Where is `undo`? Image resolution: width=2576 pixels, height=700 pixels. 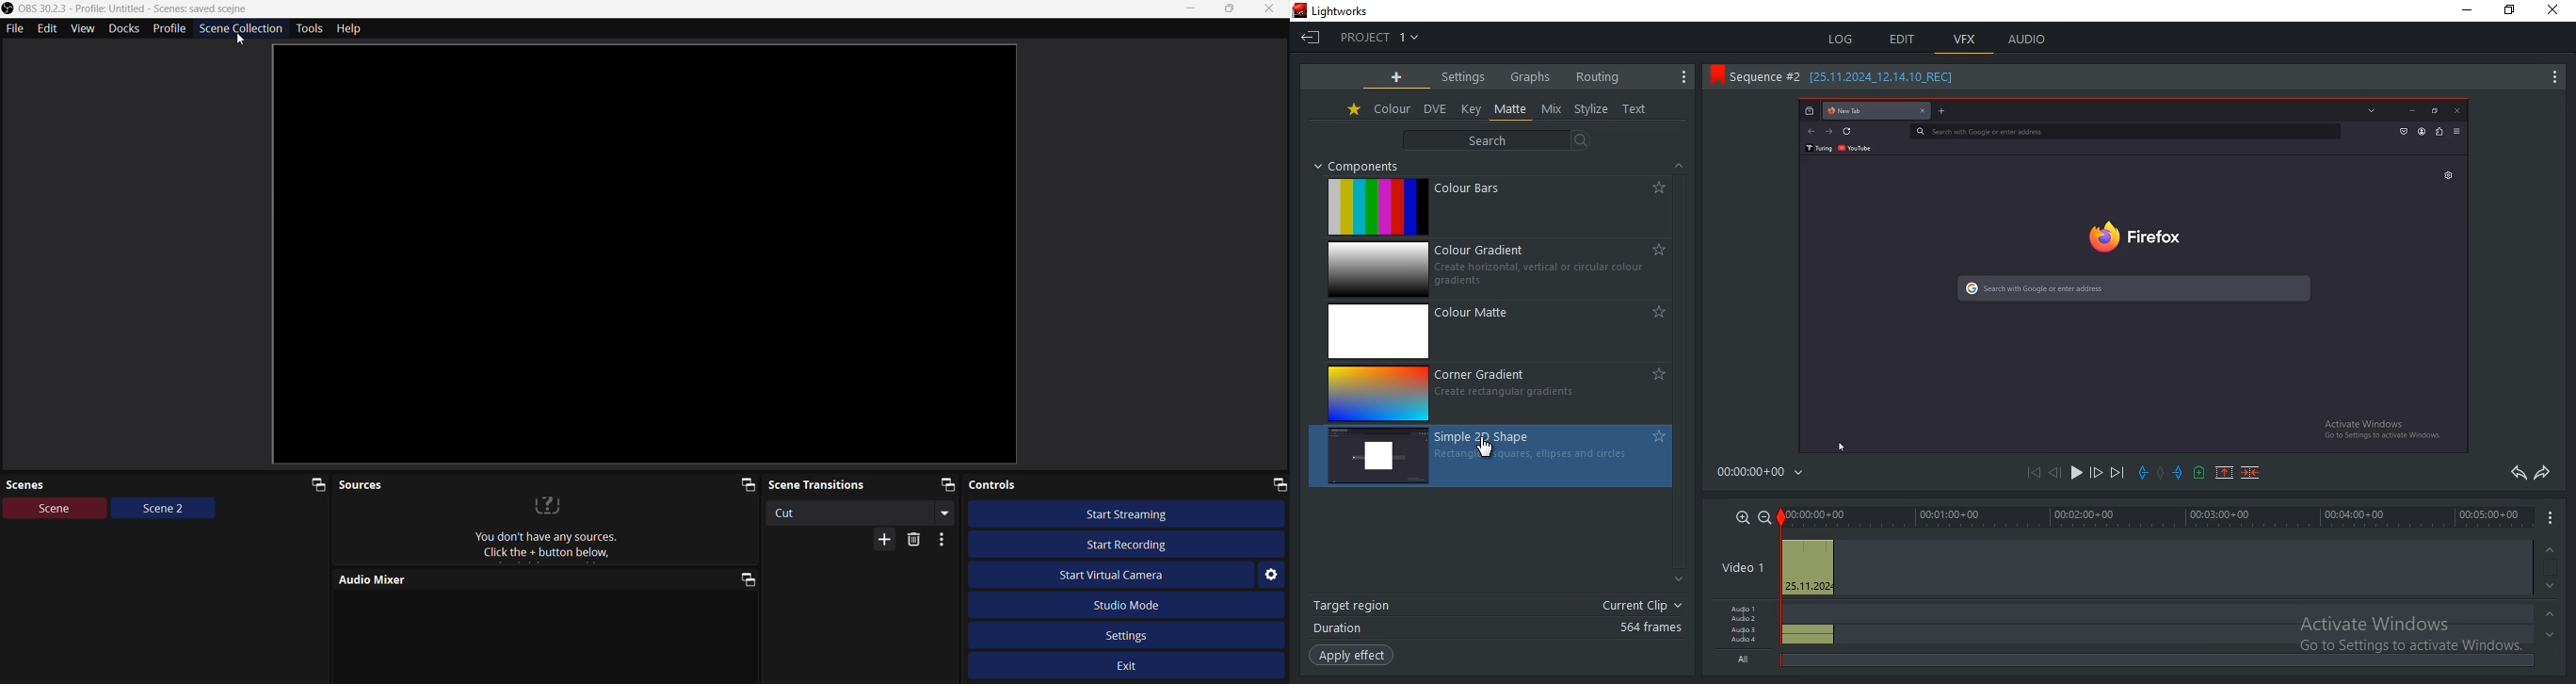 undo is located at coordinates (2516, 473).